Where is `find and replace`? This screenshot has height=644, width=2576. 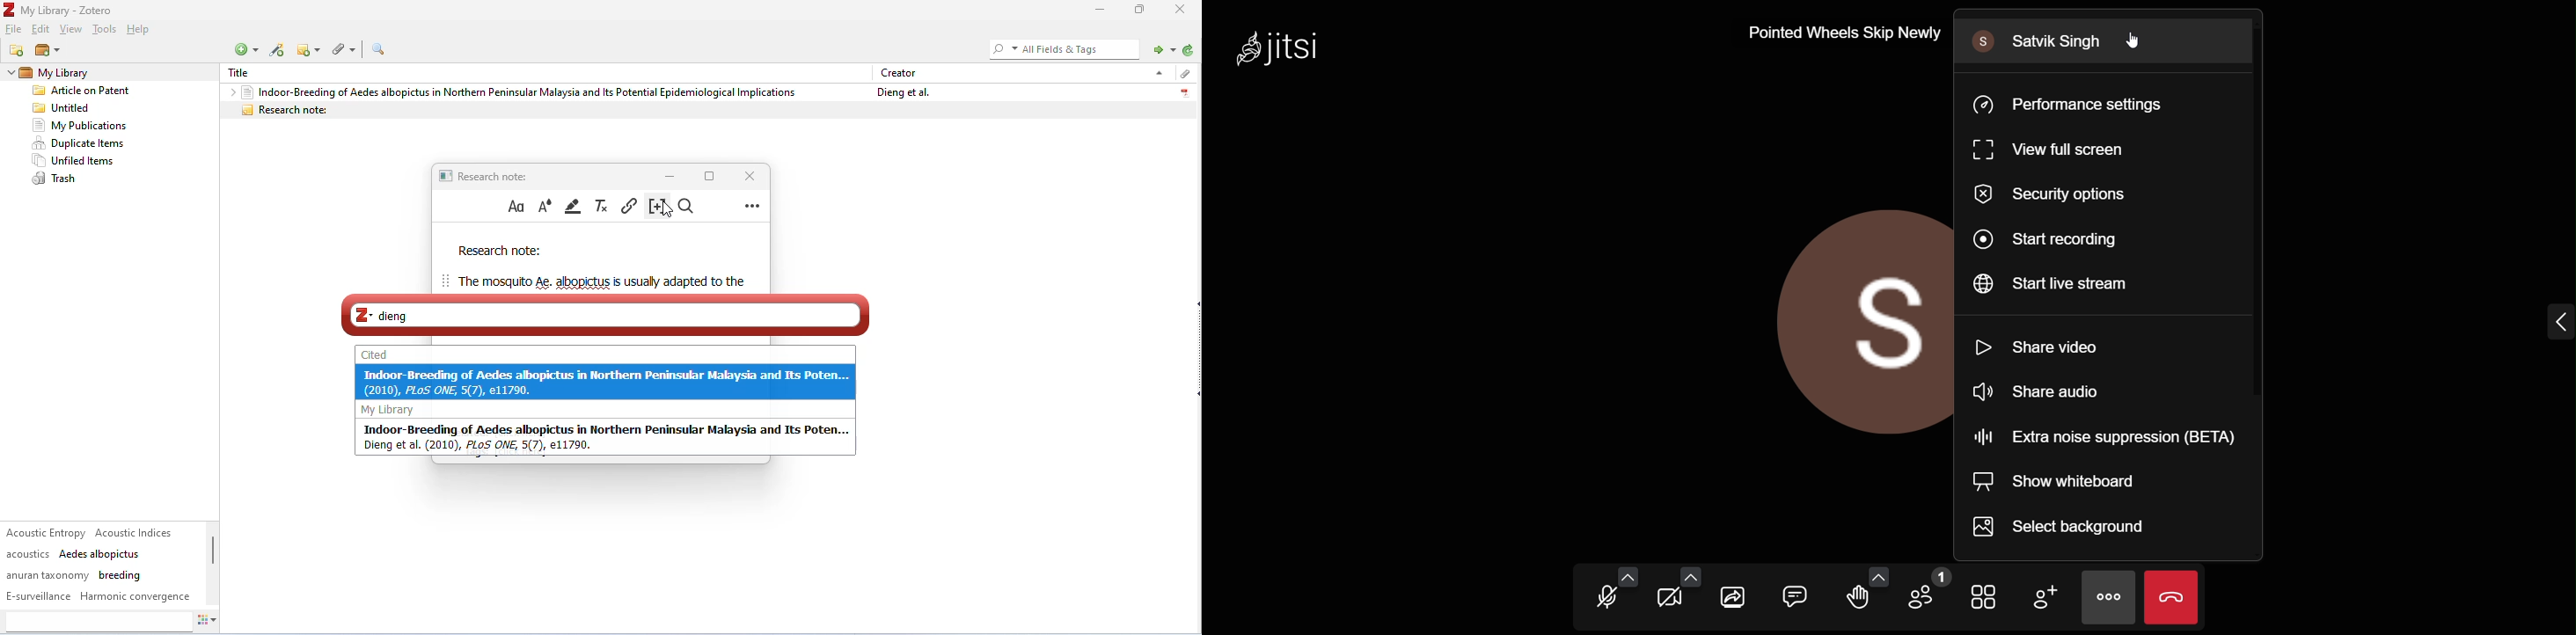
find and replace is located at coordinates (689, 207).